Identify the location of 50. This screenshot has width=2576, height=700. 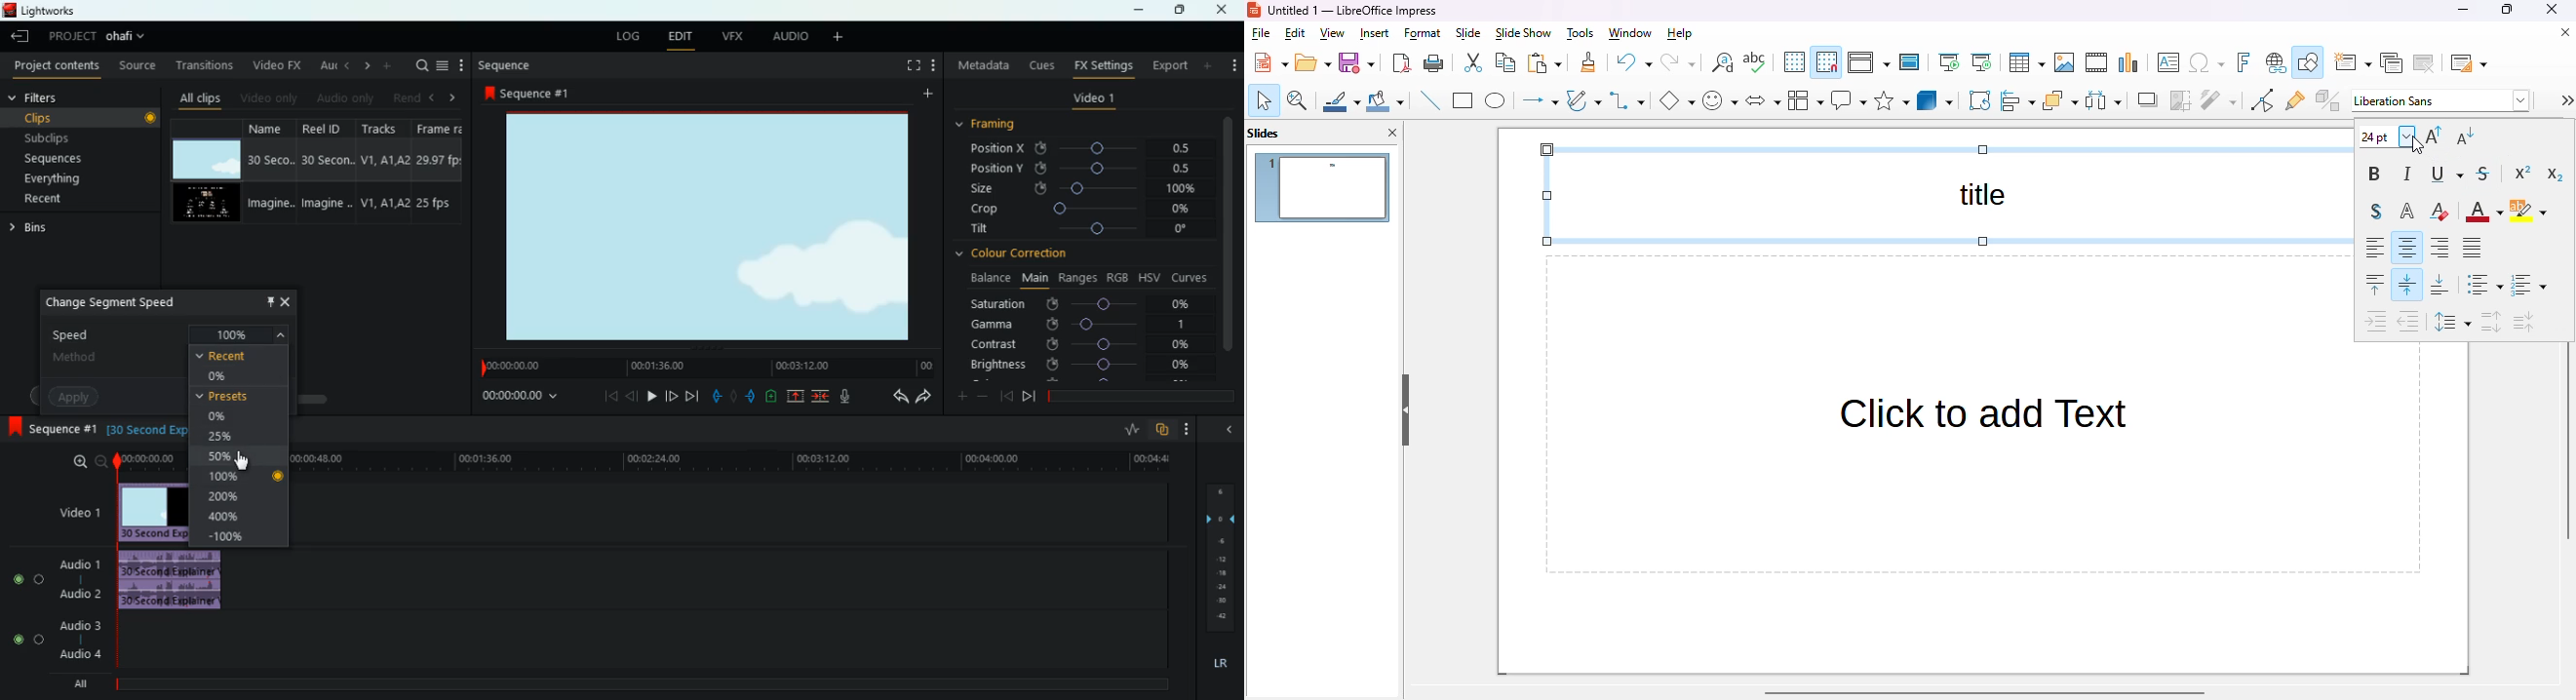
(230, 459).